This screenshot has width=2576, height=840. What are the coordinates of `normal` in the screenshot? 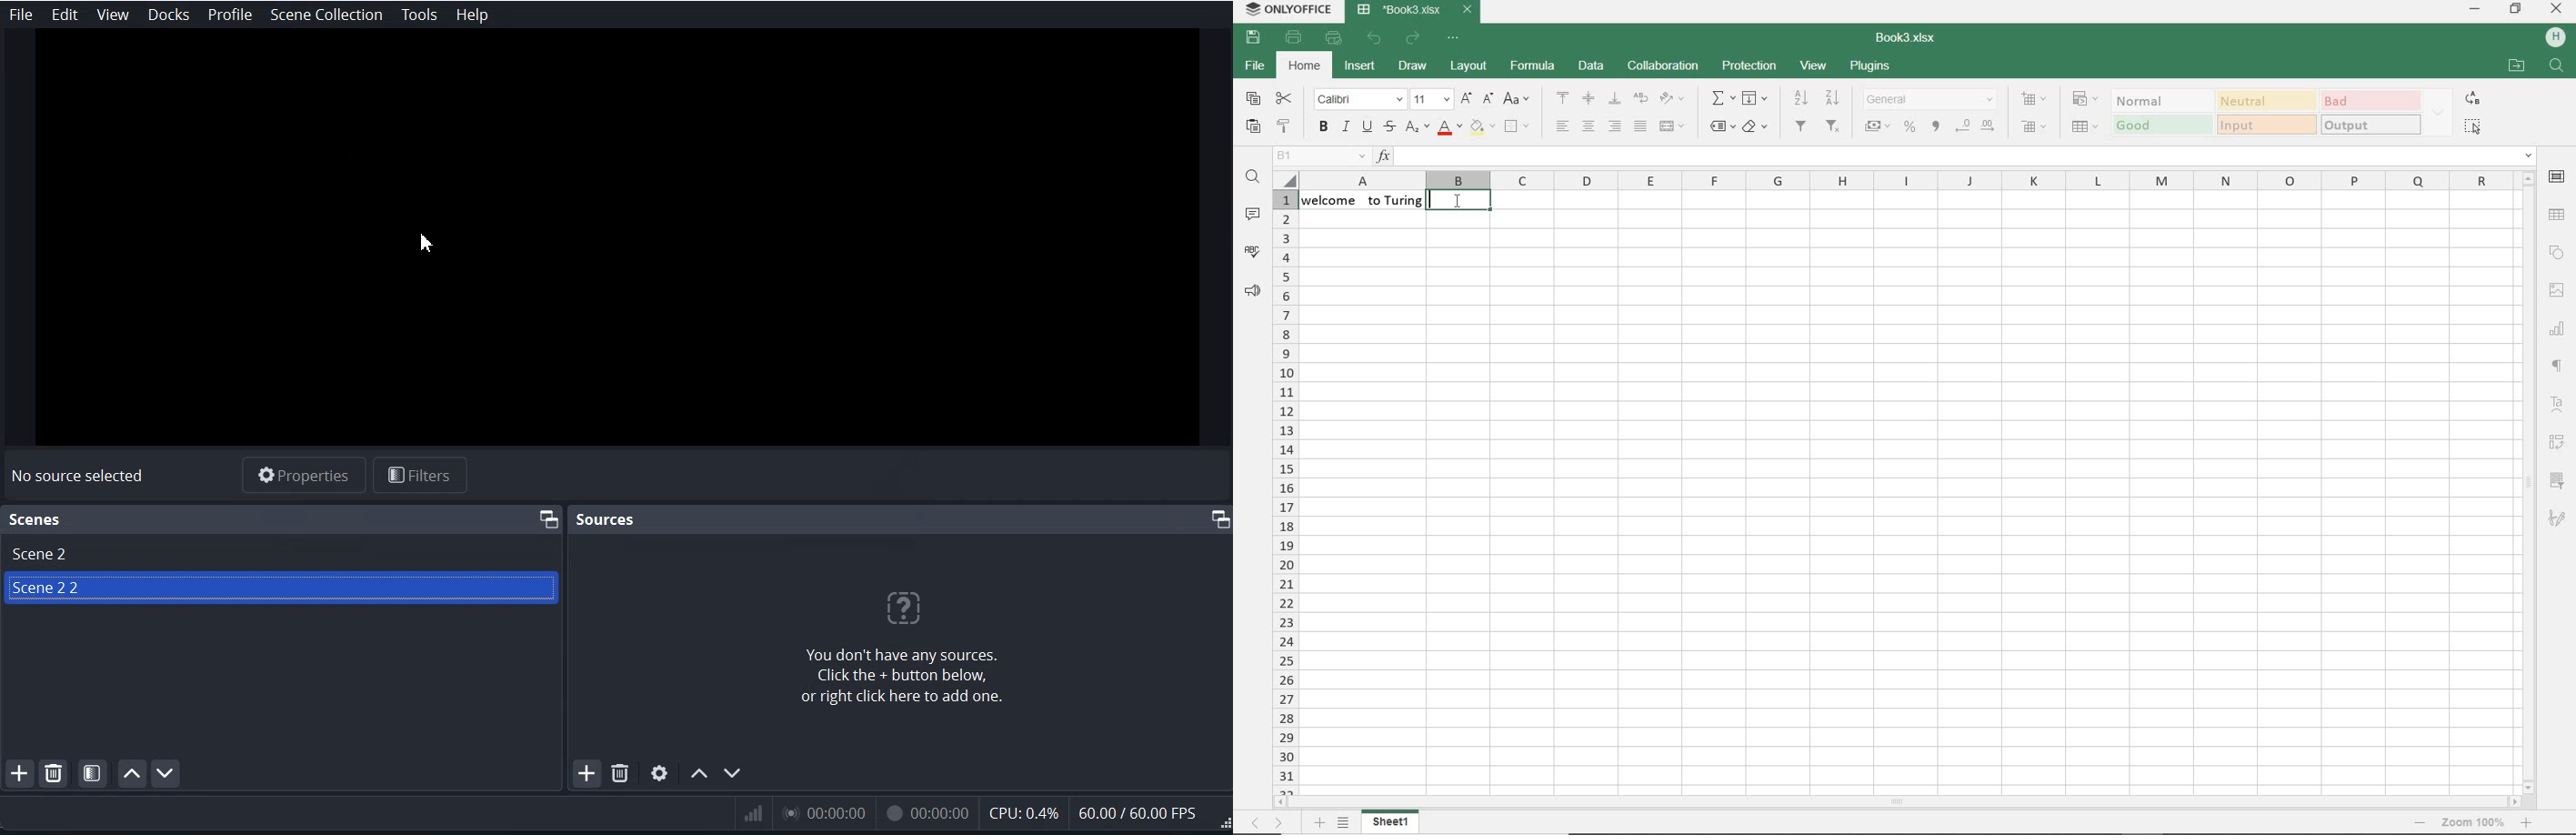 It's located at (2159, 100).